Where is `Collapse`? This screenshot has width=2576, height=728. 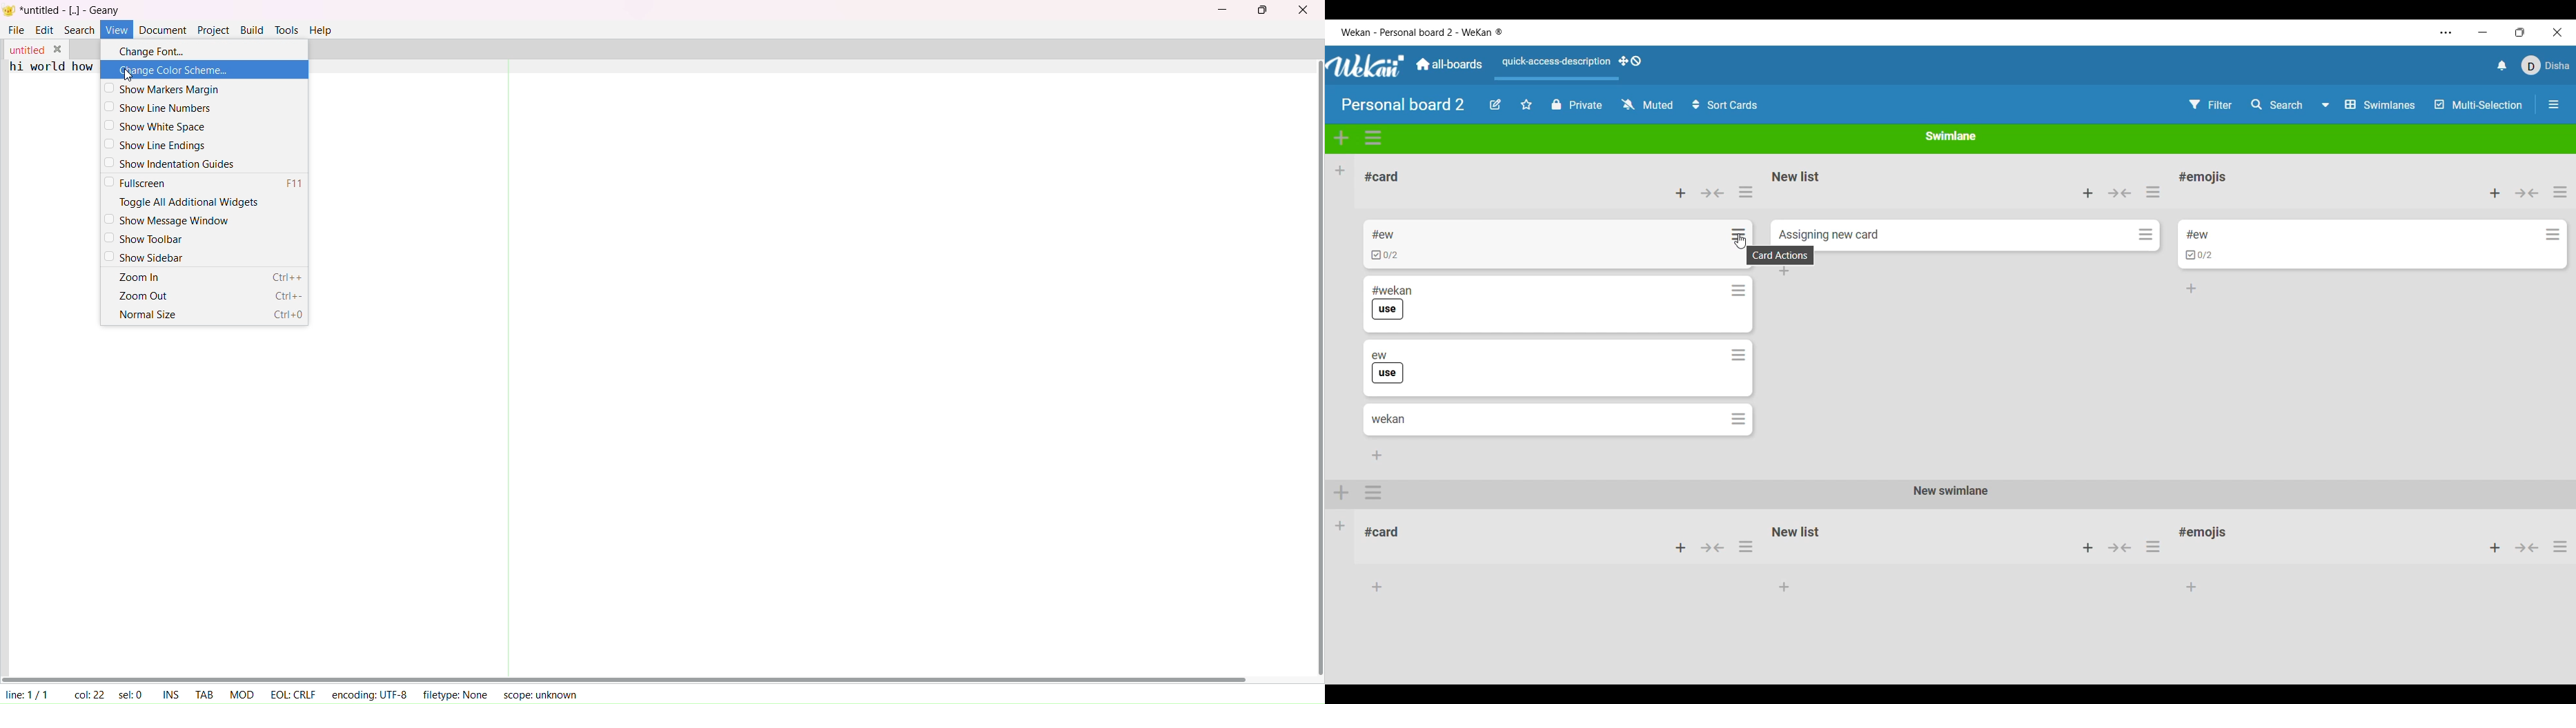 Collapse is located at coordinates (2527, 193).